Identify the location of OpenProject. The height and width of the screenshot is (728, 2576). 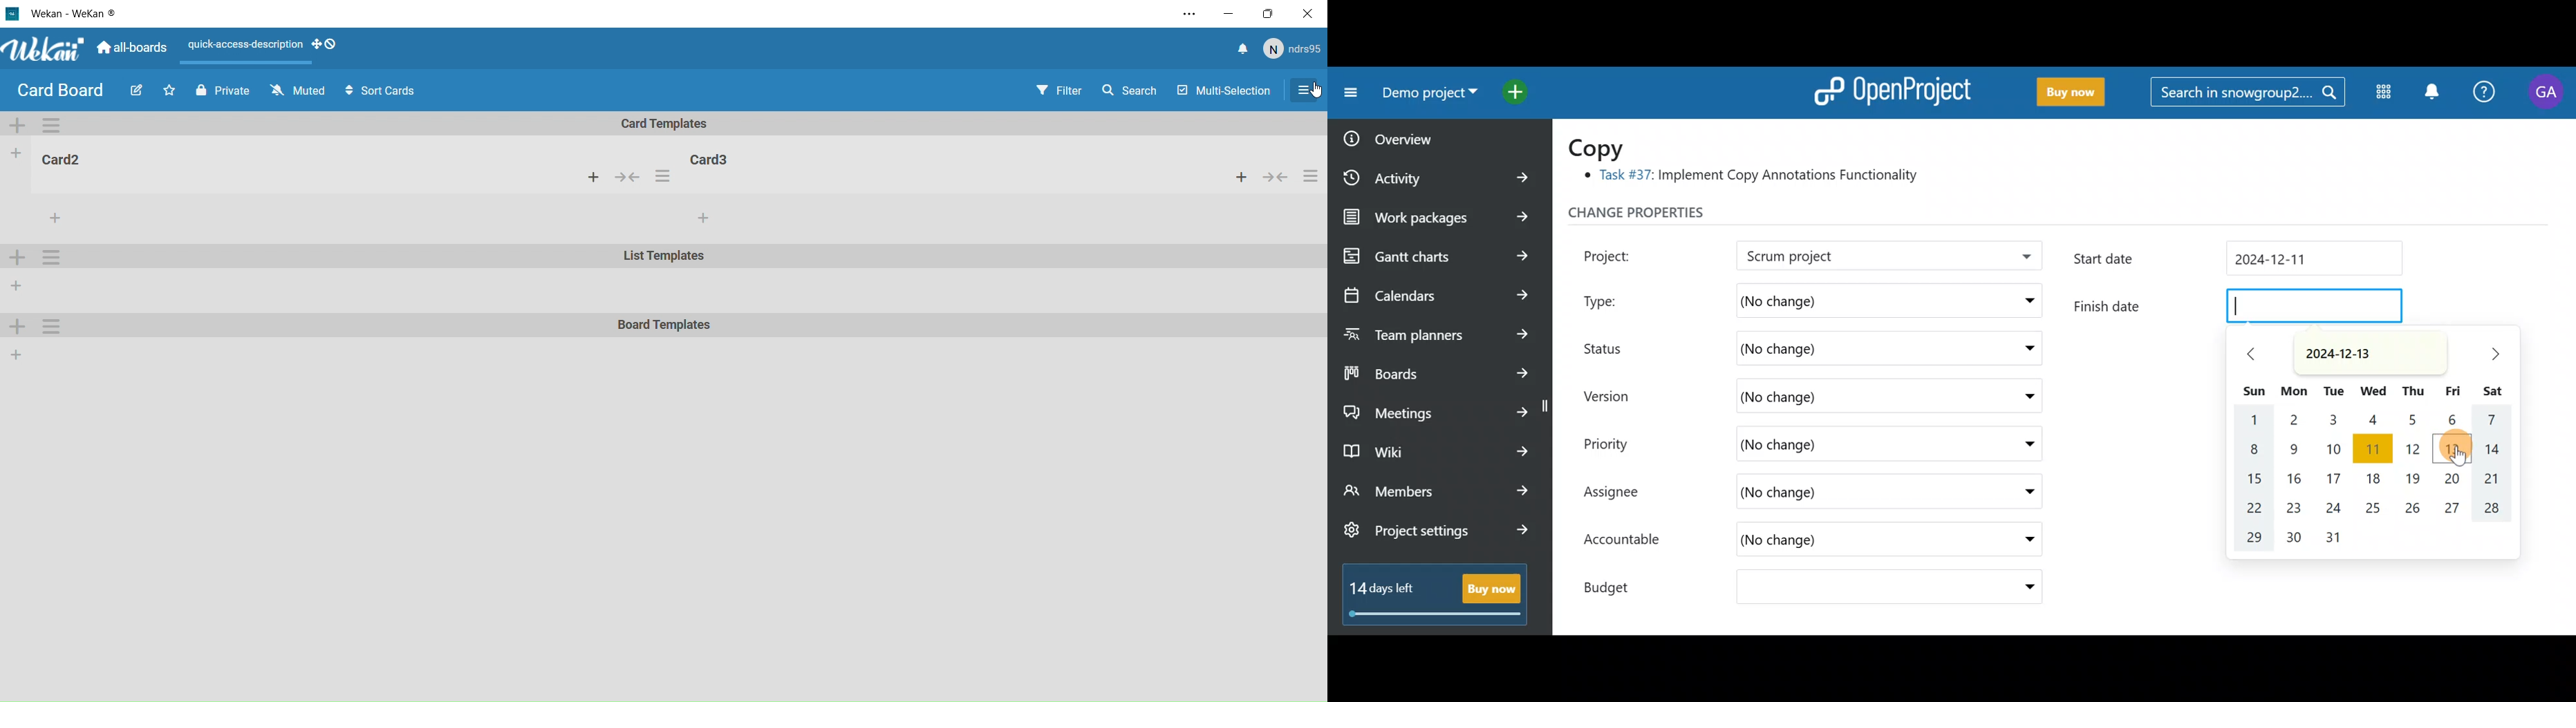
(1890, 88).